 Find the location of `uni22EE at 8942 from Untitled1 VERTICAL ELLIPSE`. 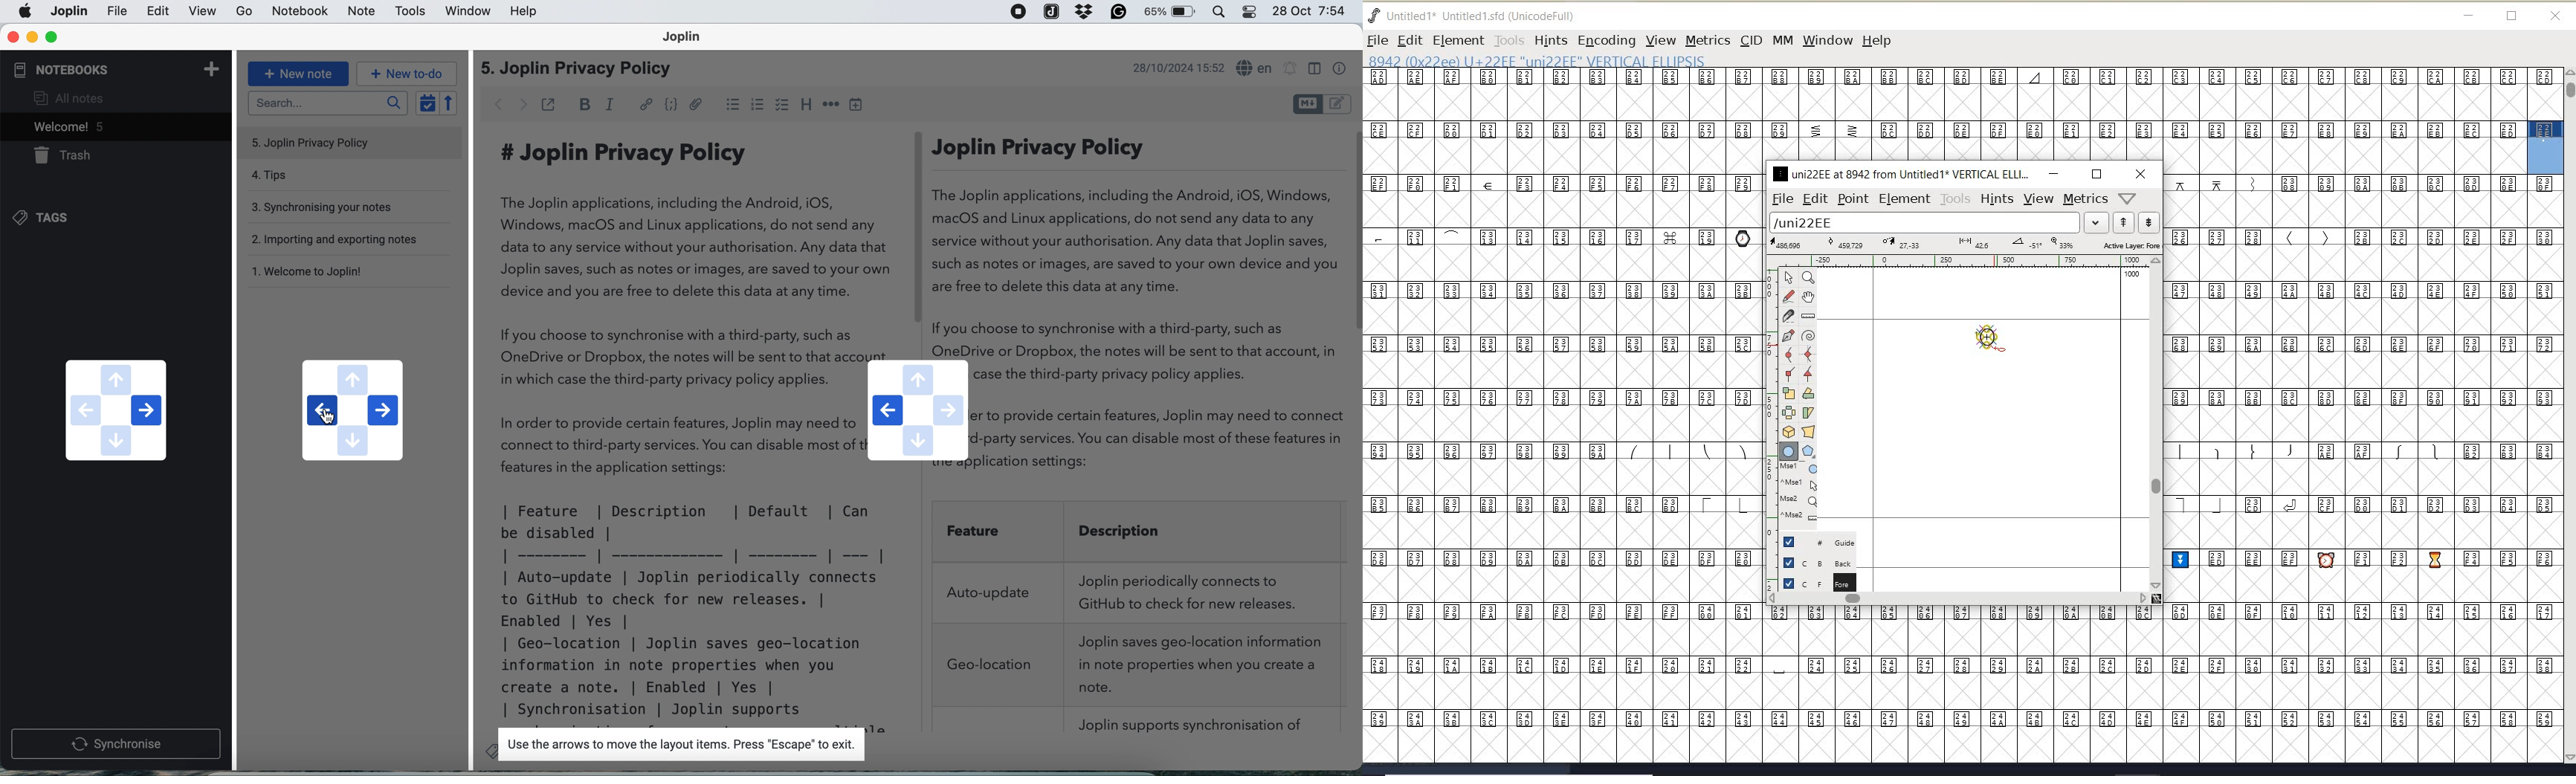

uni22EE at 8942 from Untitled1 VERTICAL ELLIPSE is located at coordinates (1902, 173).